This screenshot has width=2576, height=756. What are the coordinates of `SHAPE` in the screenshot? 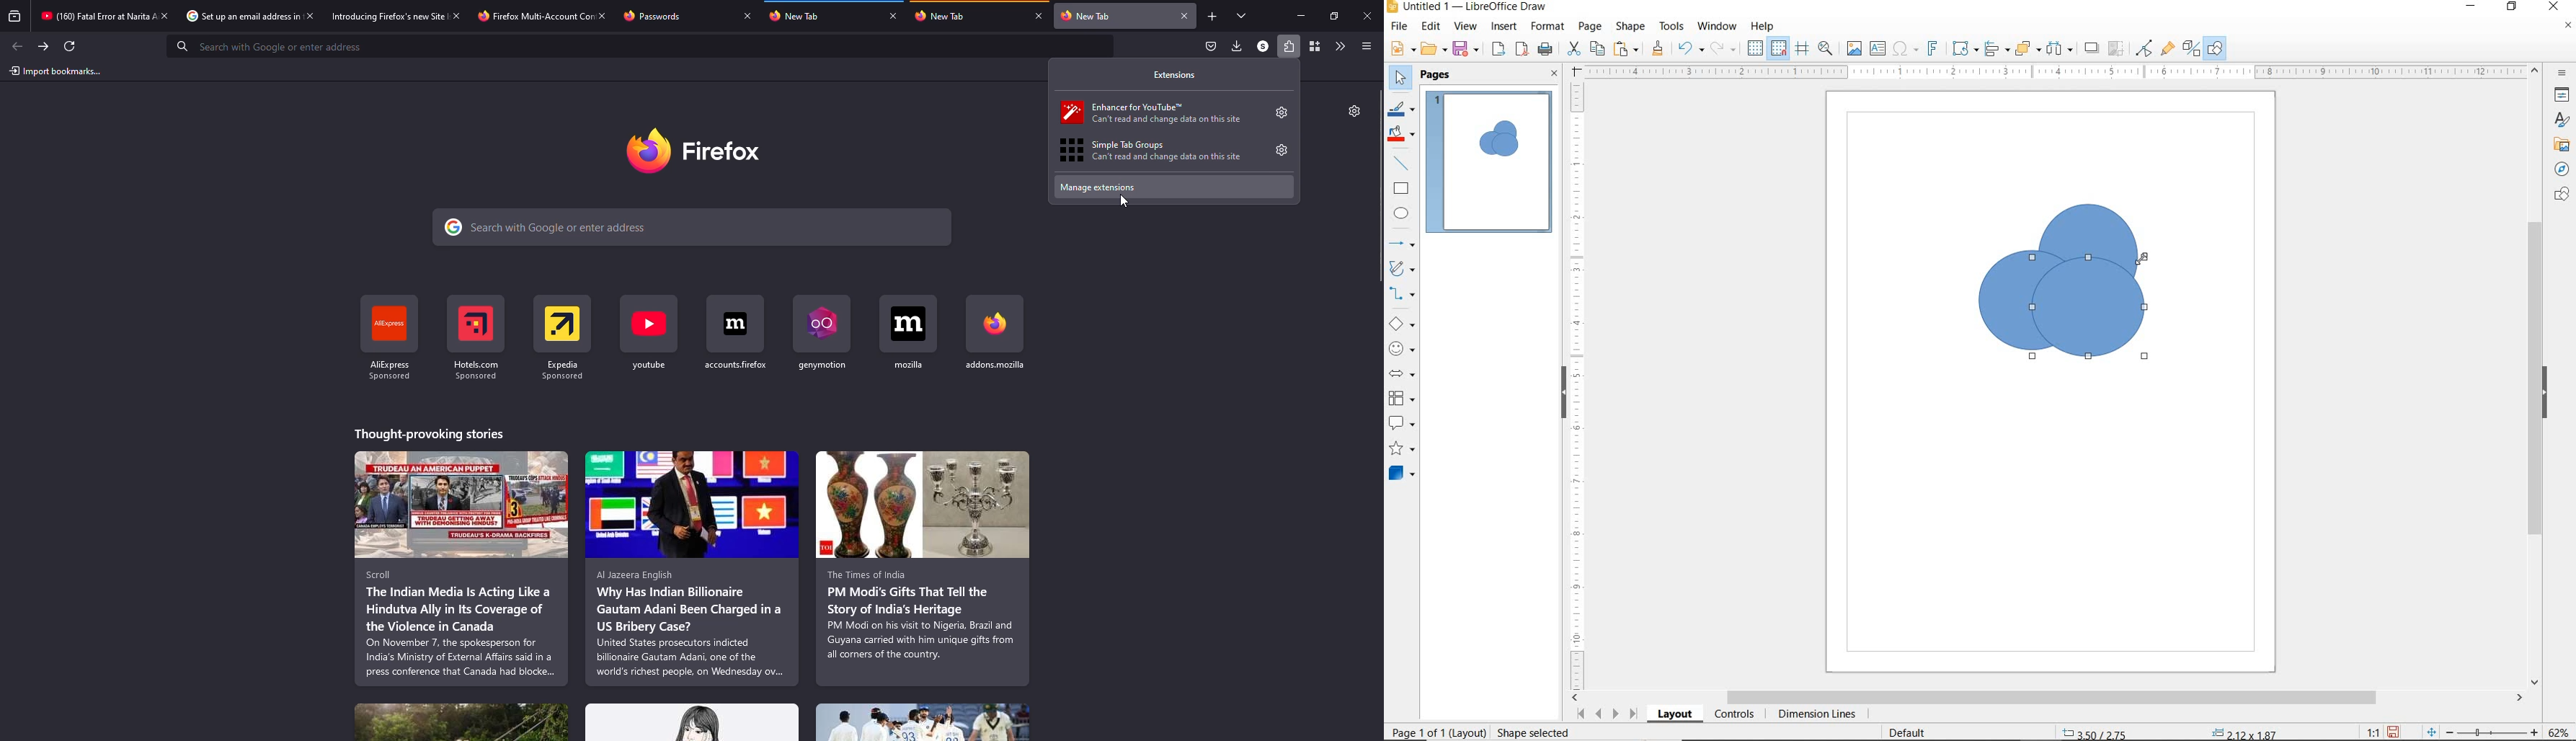 It's located at (1632, 28).